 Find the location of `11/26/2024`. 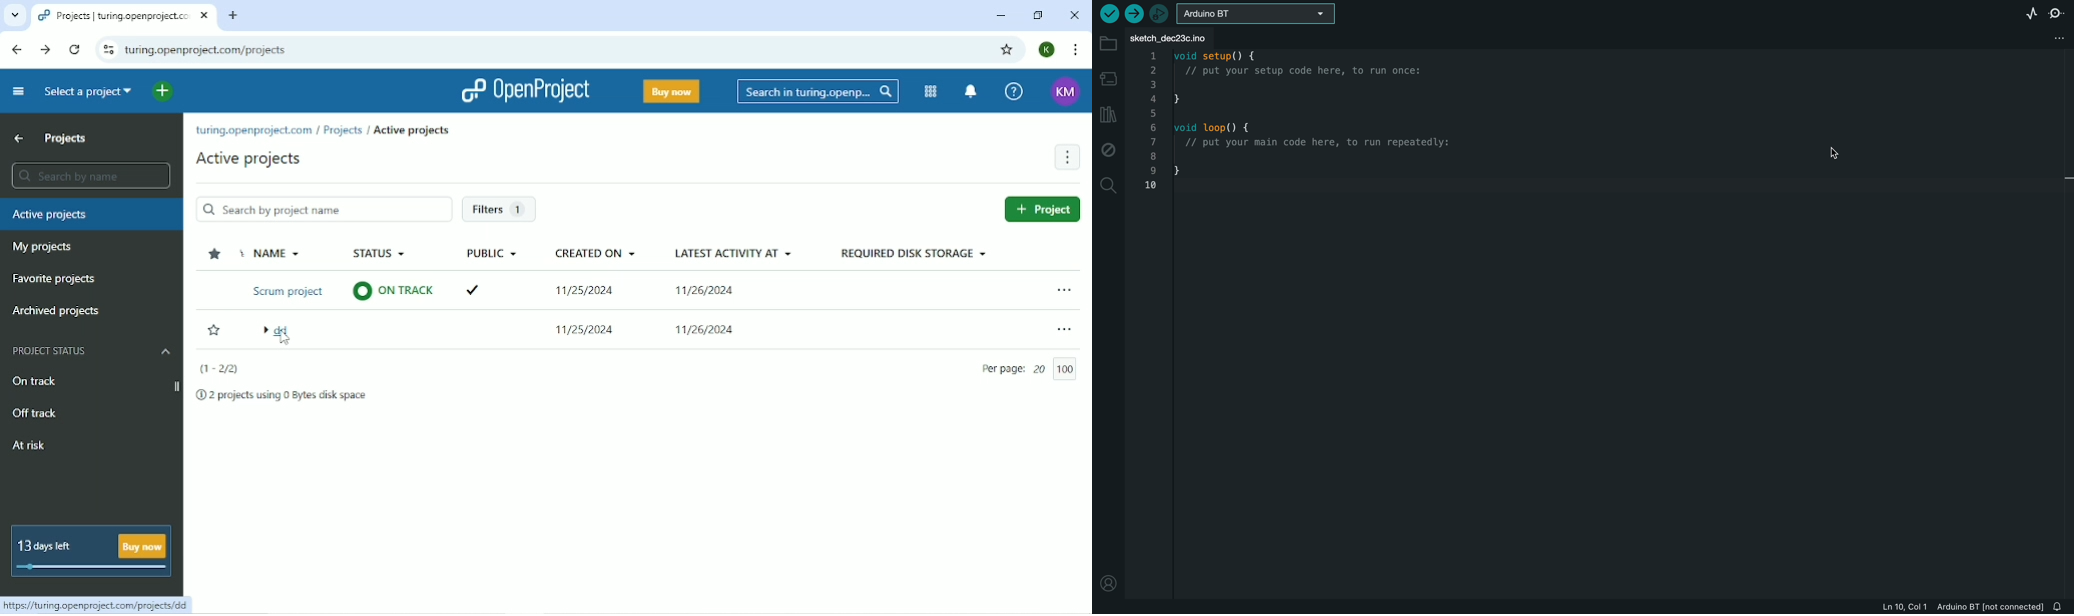

11/26/2024 is located at coordinates (706, 293).